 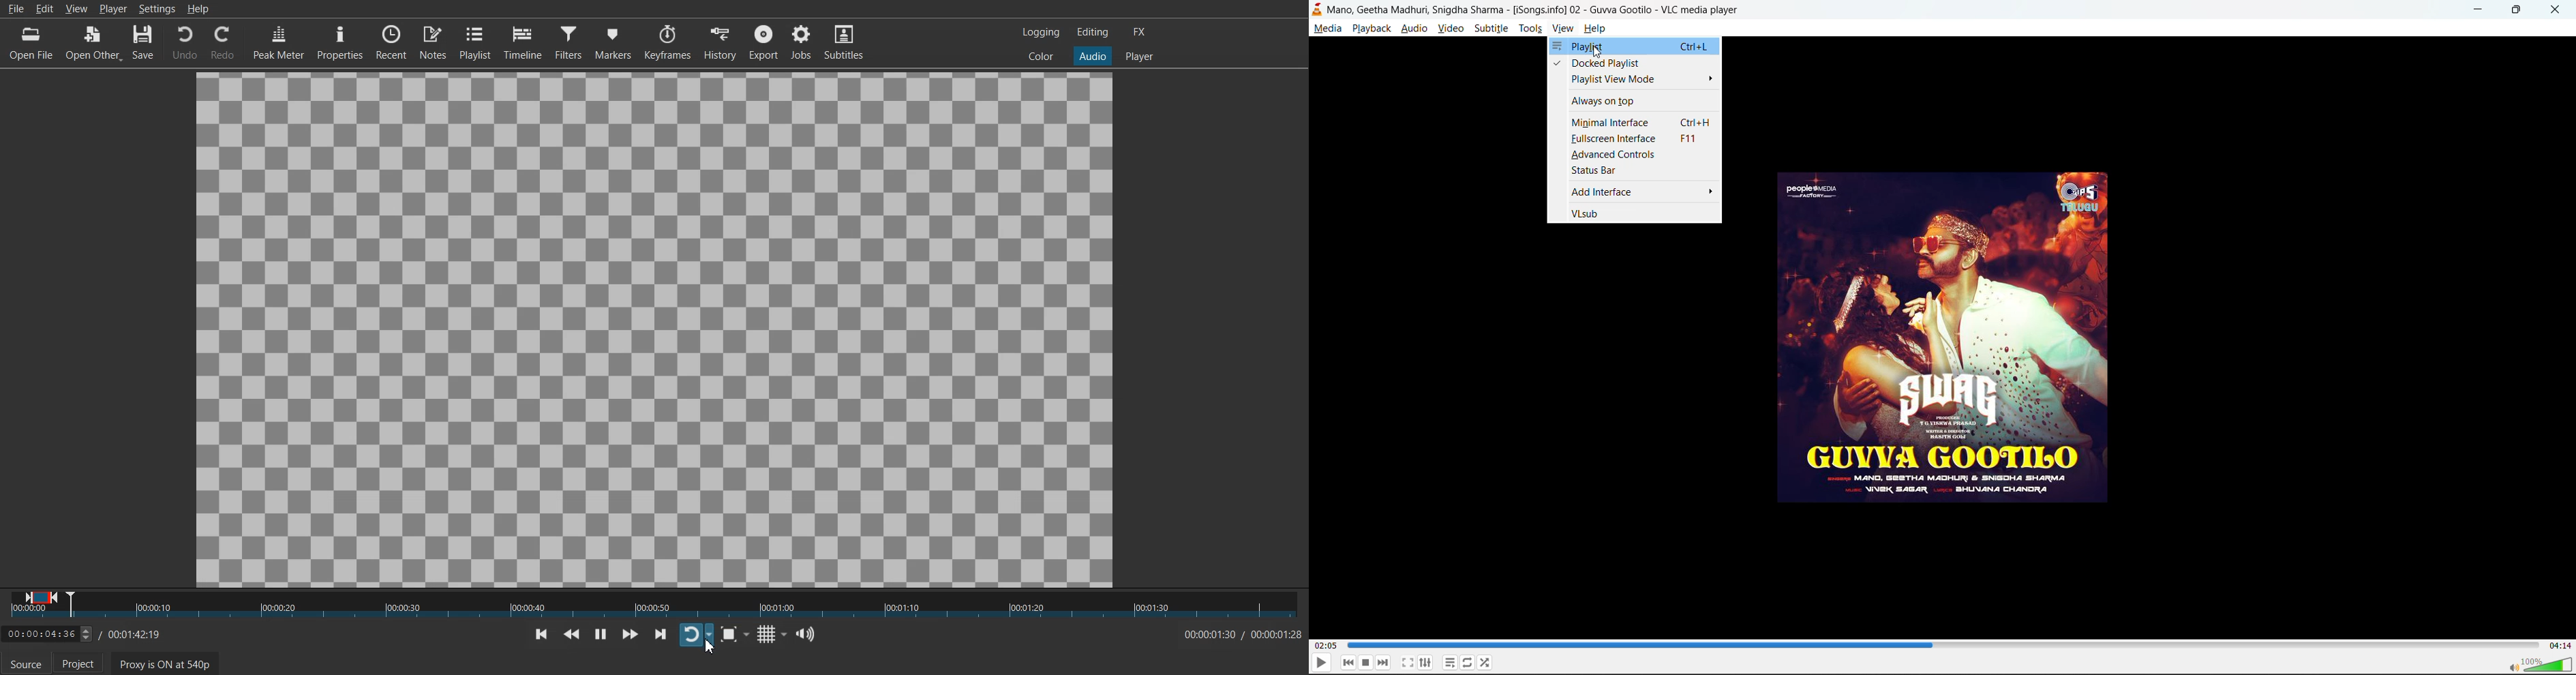 What do you see at coordinates (1468, 662) in the screenshot?
I see `toggle loop` at bounding box center [1468, 662].